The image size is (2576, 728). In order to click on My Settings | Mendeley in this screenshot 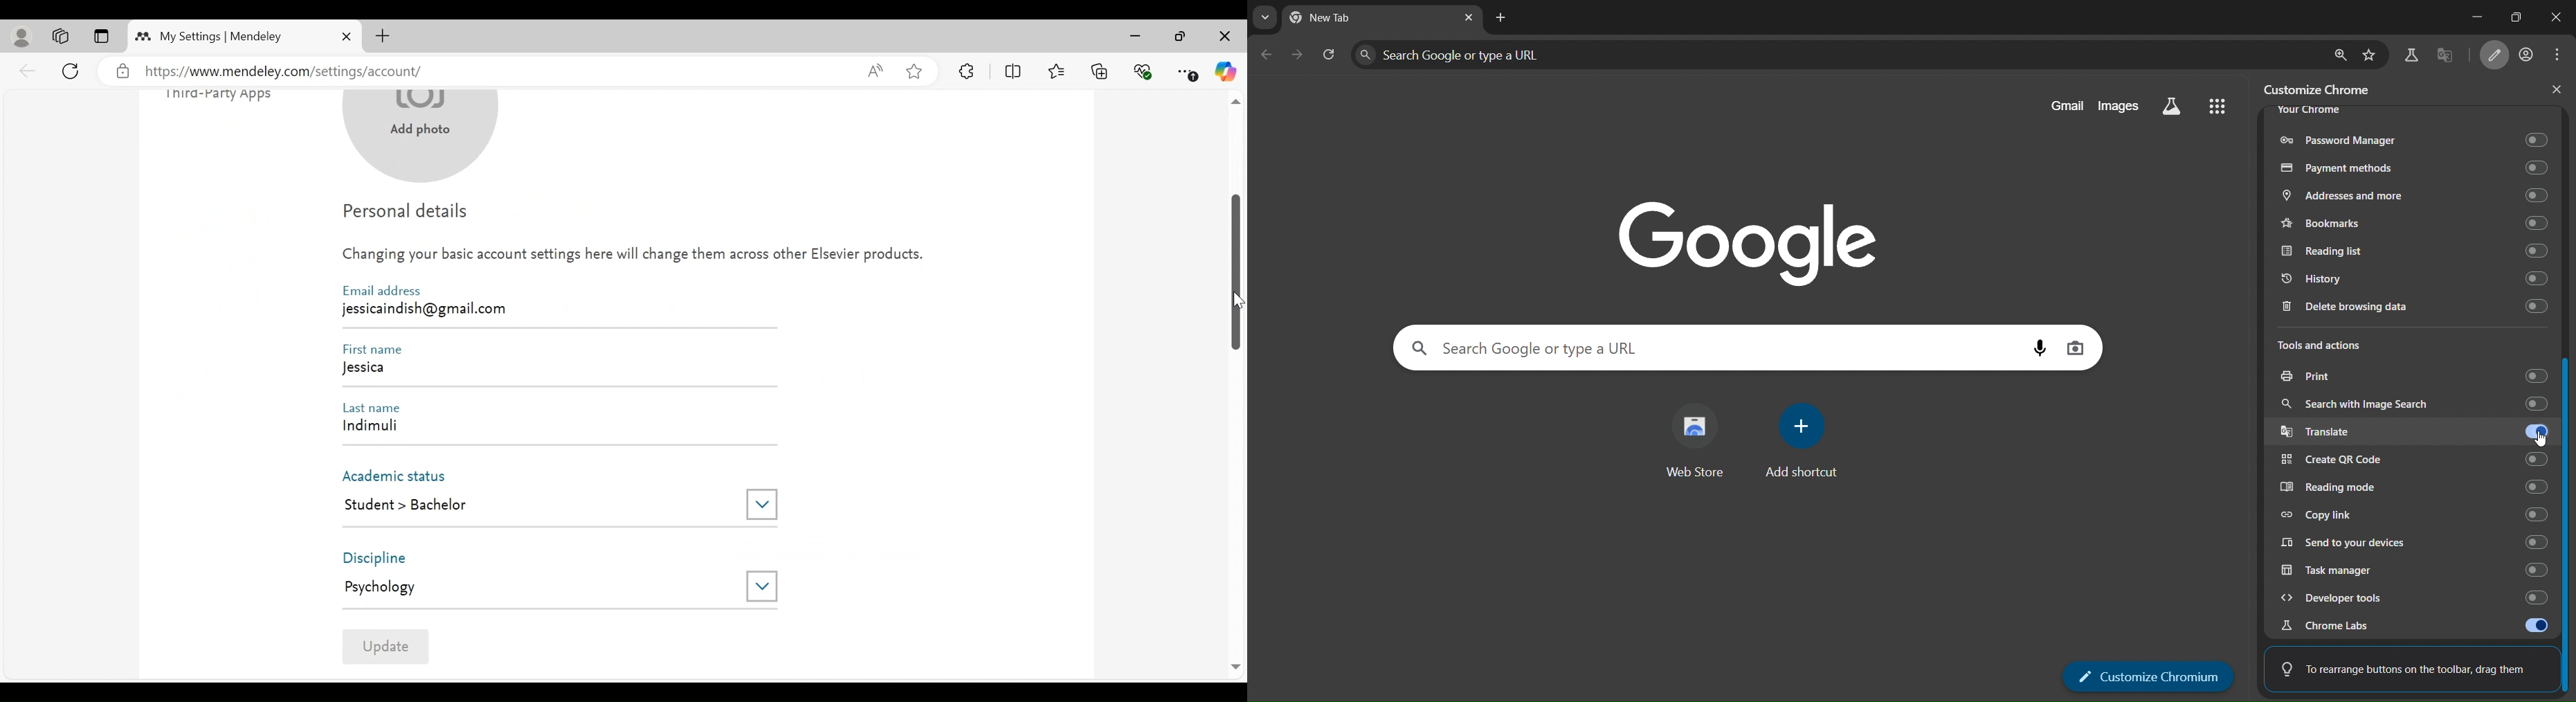, I will do `click(221, 36)`.